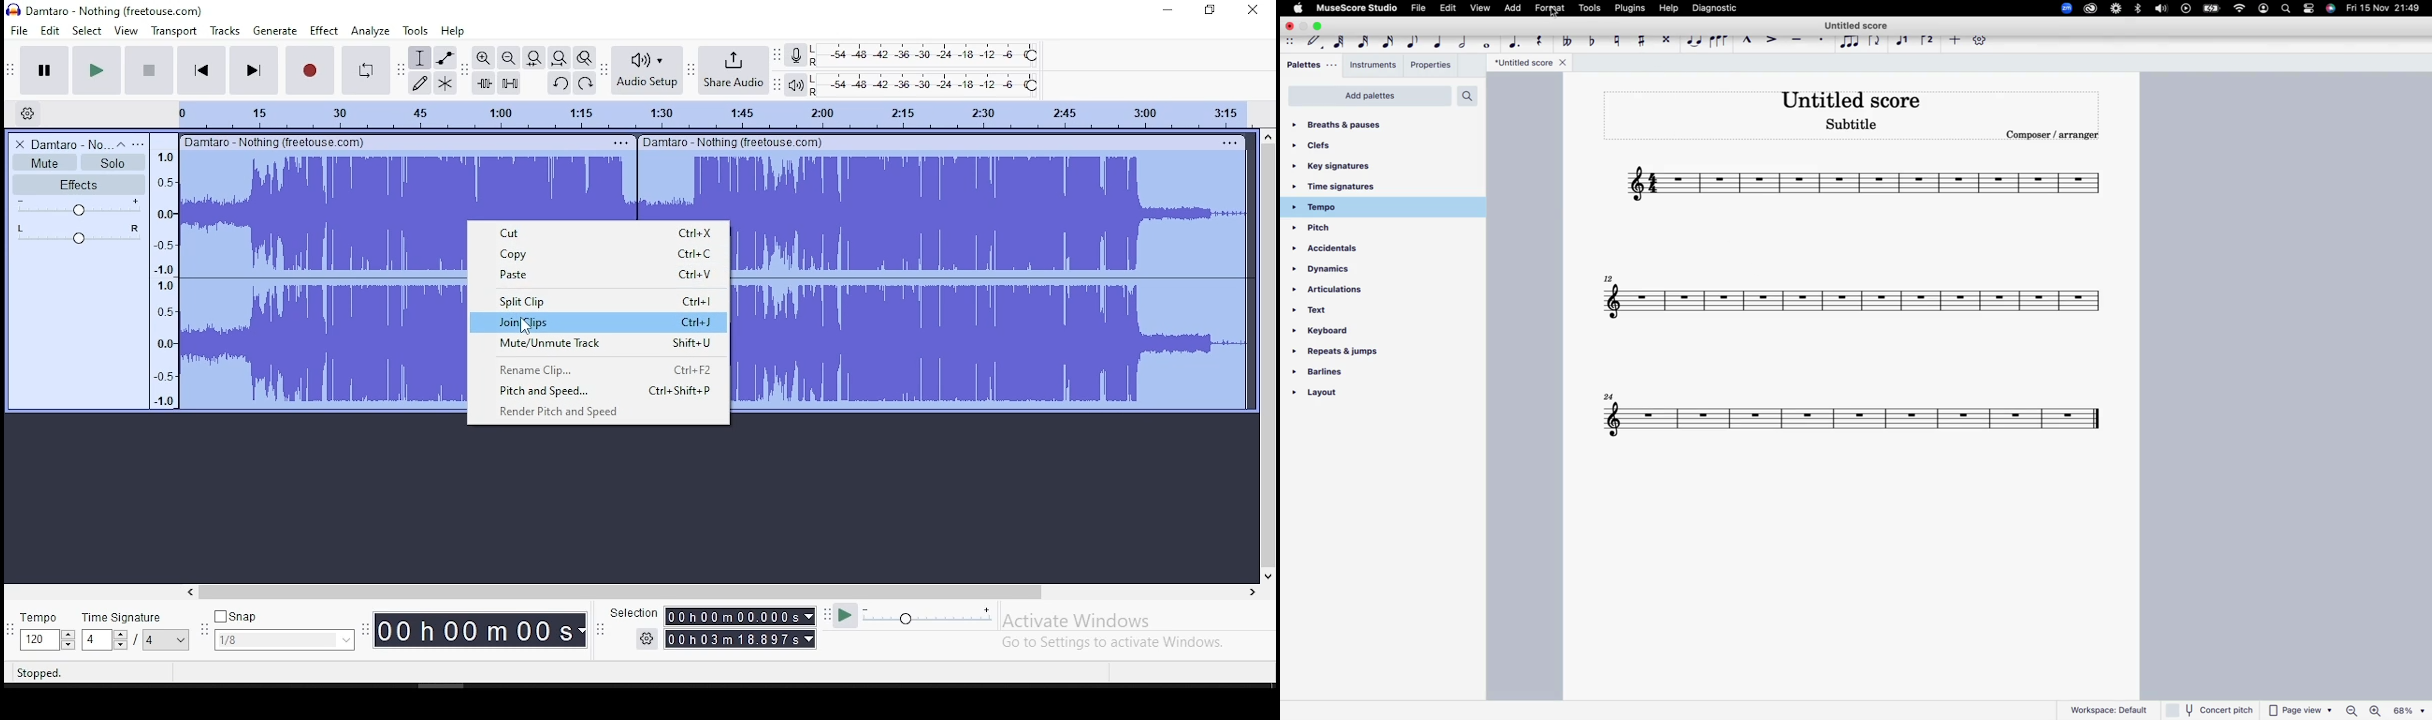  I want to click on effects, so click(78, 185).